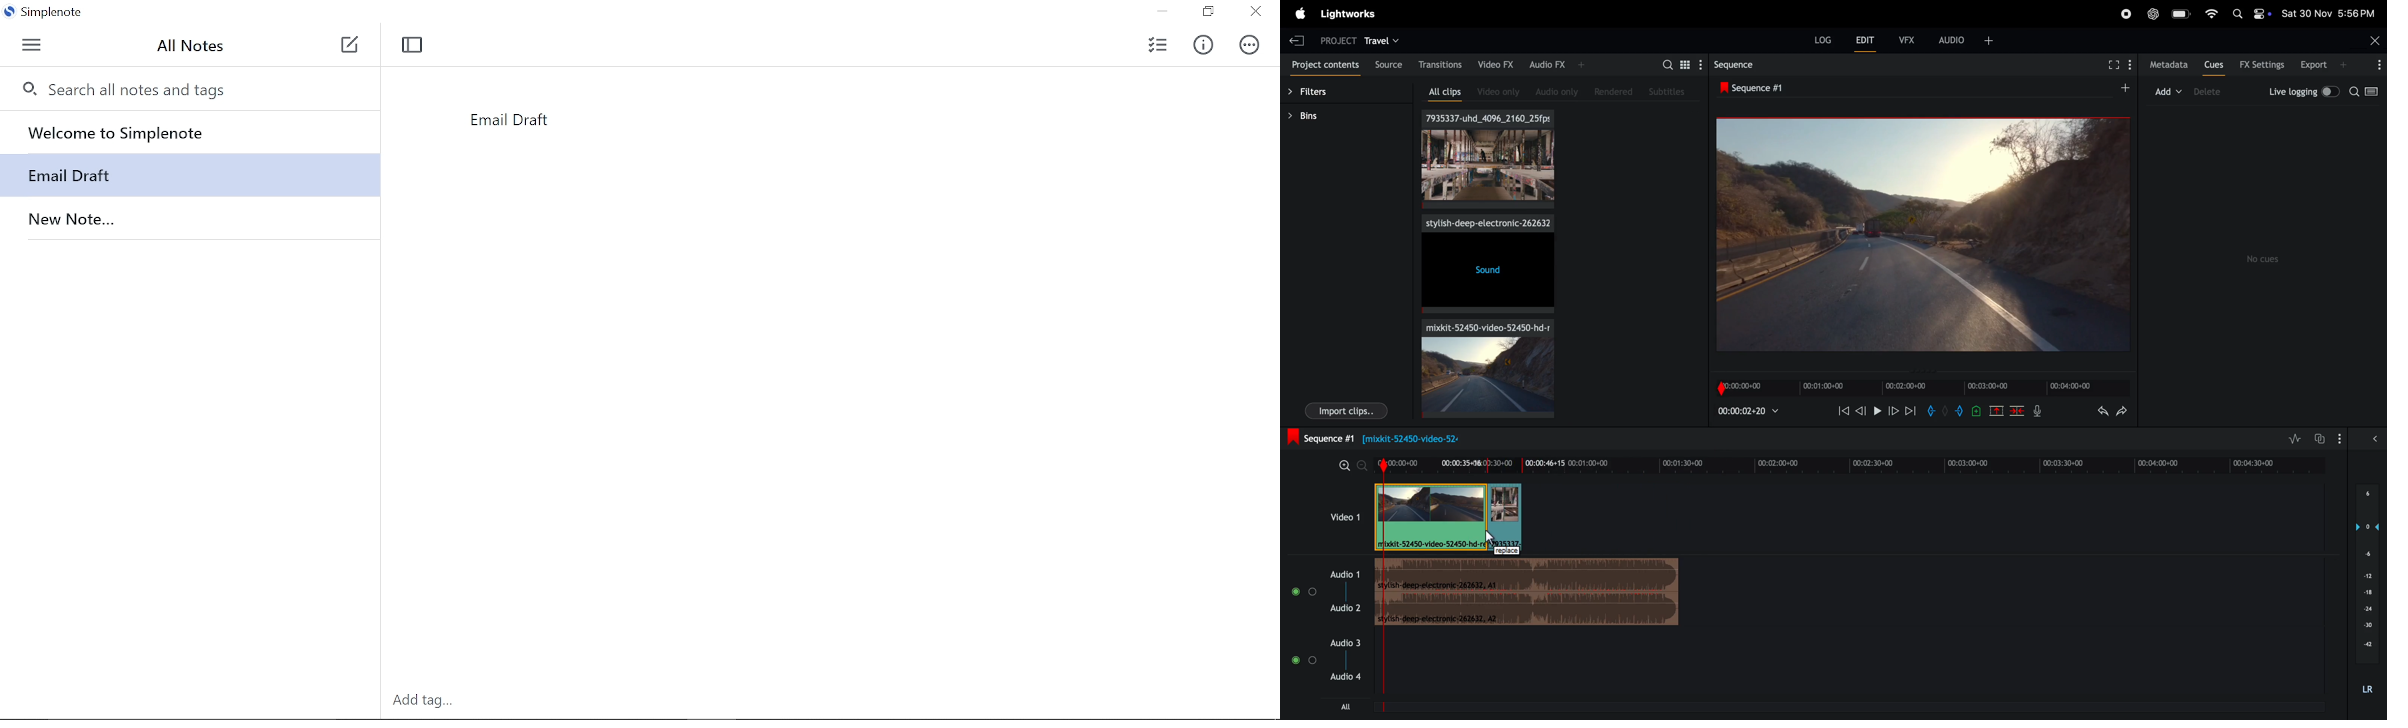 The height and width of the screenshot is (728, 2408). What do you see at coordinates (1667, 90) in the screenshot?
I see `subtitles` at bounding box center [1667, 90].